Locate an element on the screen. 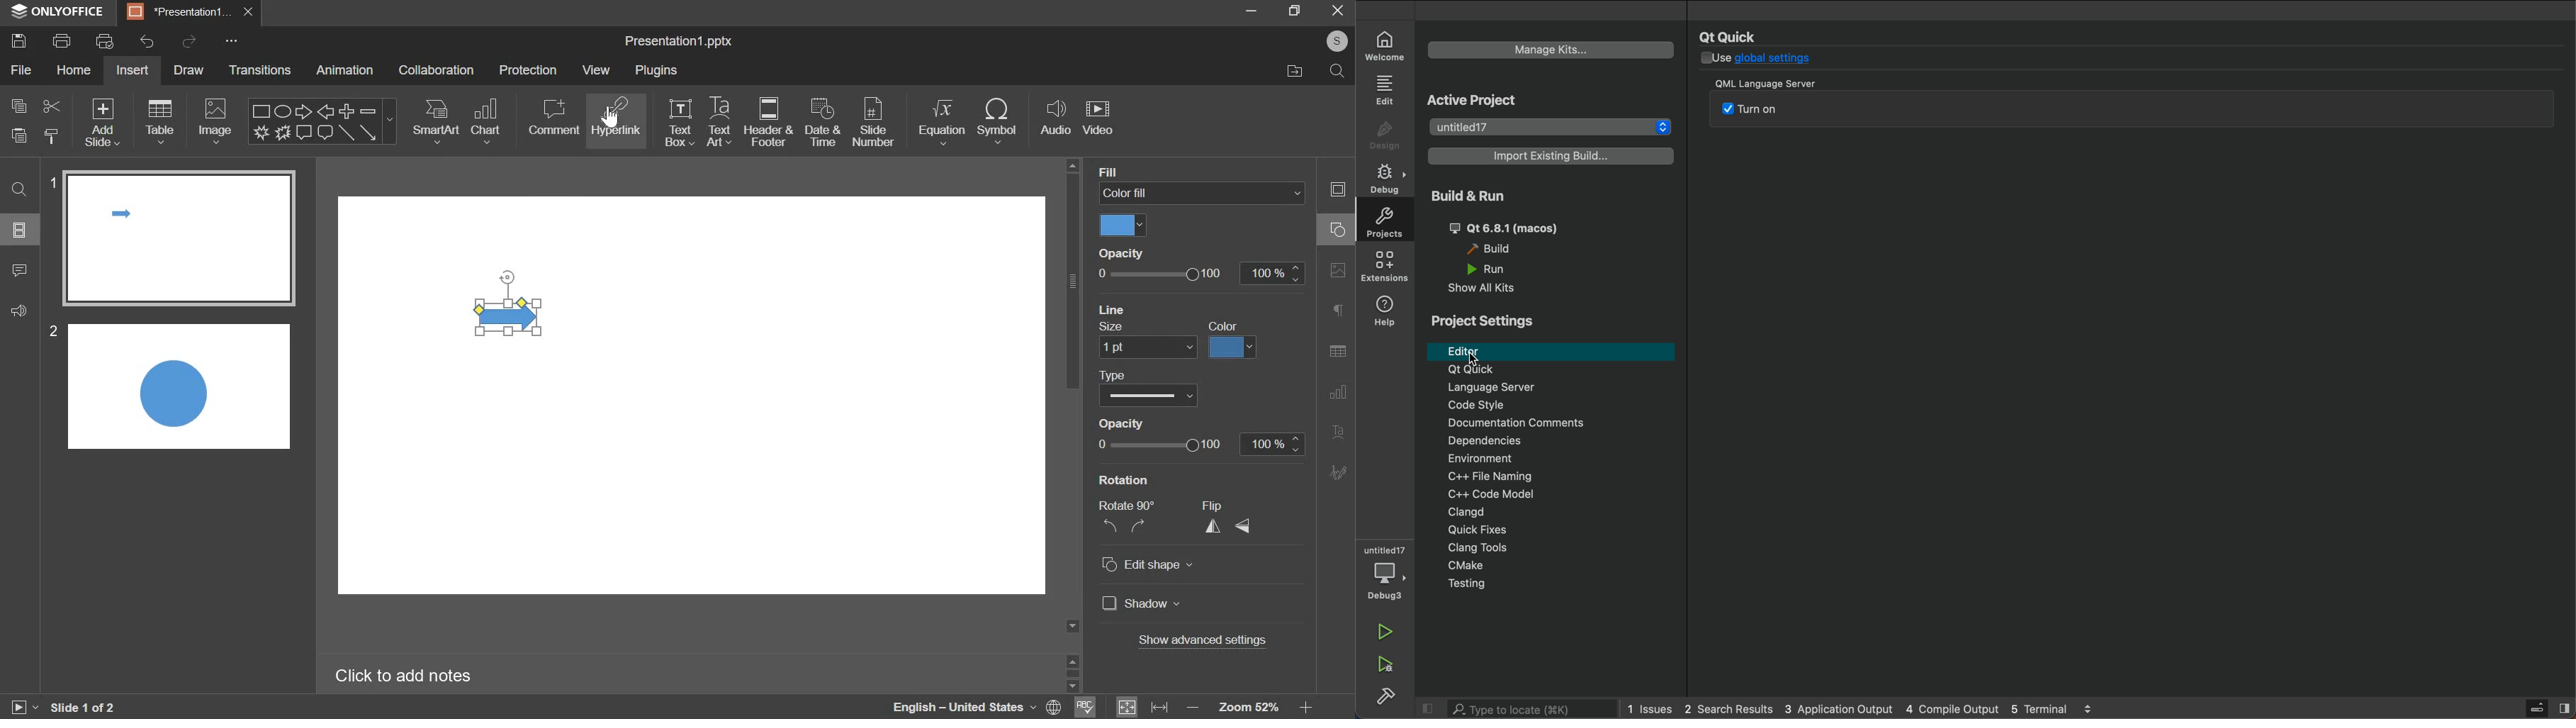 This screenshot has height=728, width=2576. customise quick access is located at coordinates (232, 40).